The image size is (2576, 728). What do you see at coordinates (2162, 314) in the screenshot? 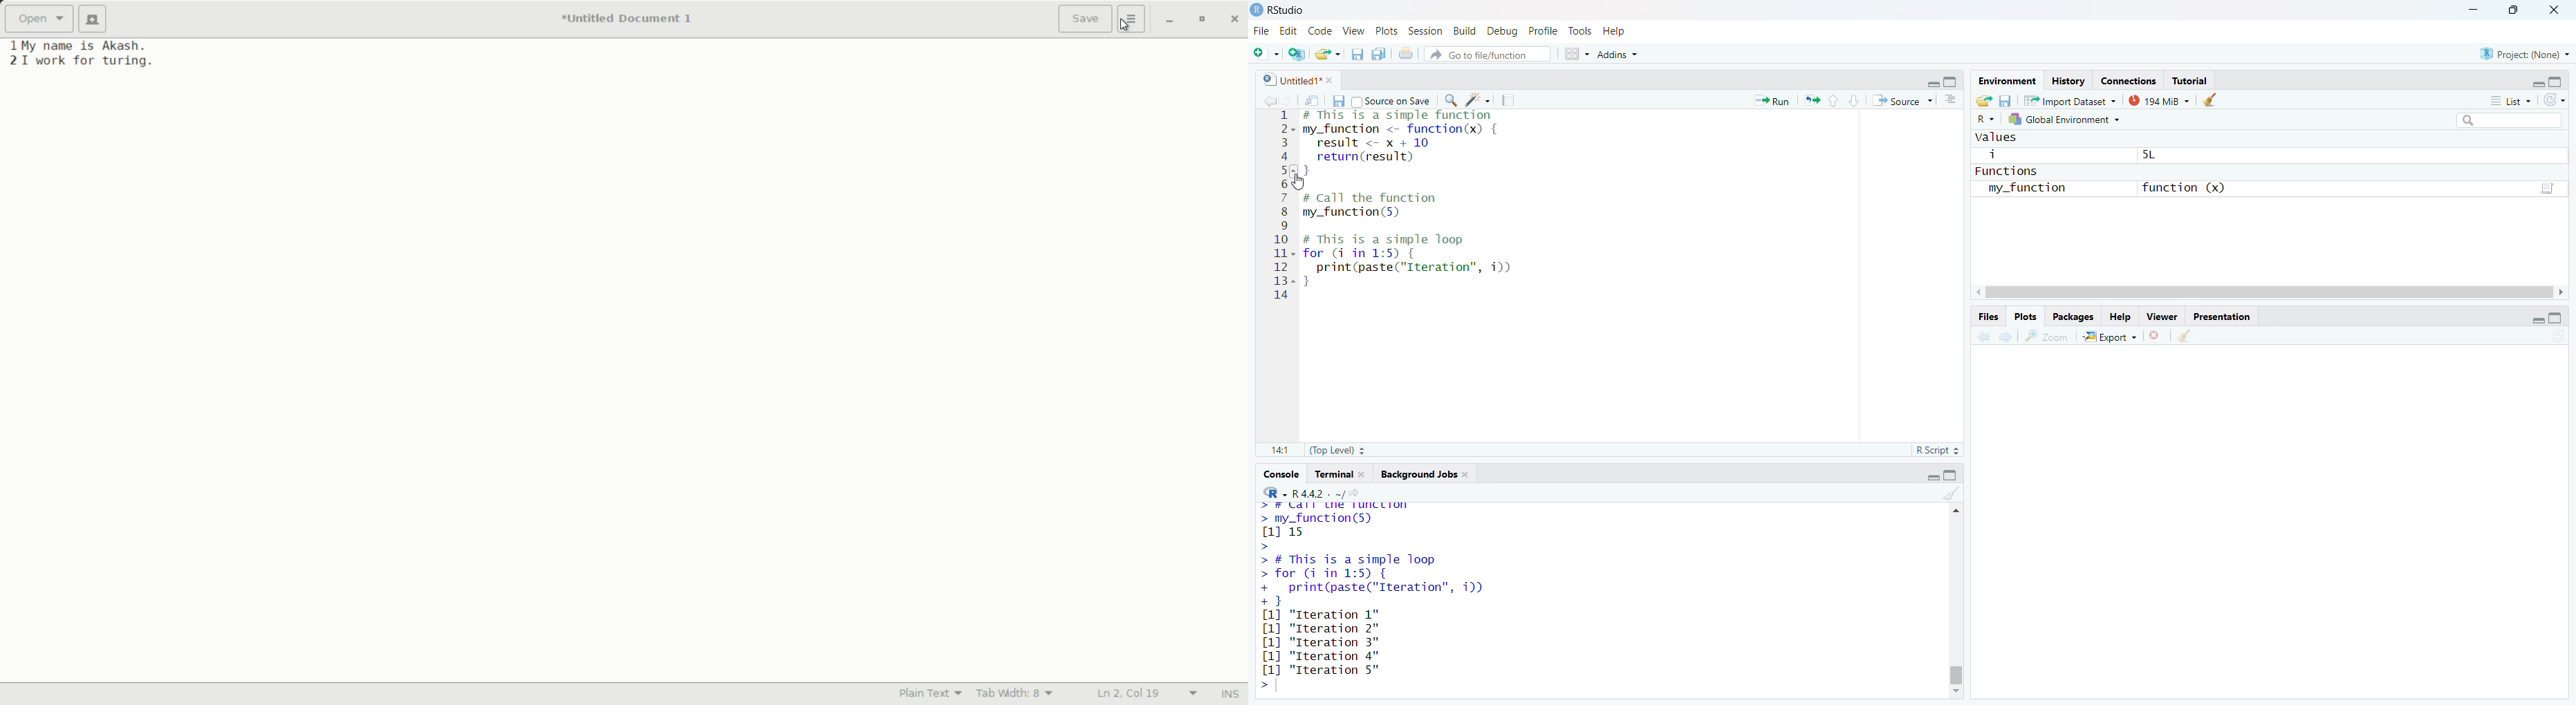
I see `viewer` at bounding box center [2162, 314].